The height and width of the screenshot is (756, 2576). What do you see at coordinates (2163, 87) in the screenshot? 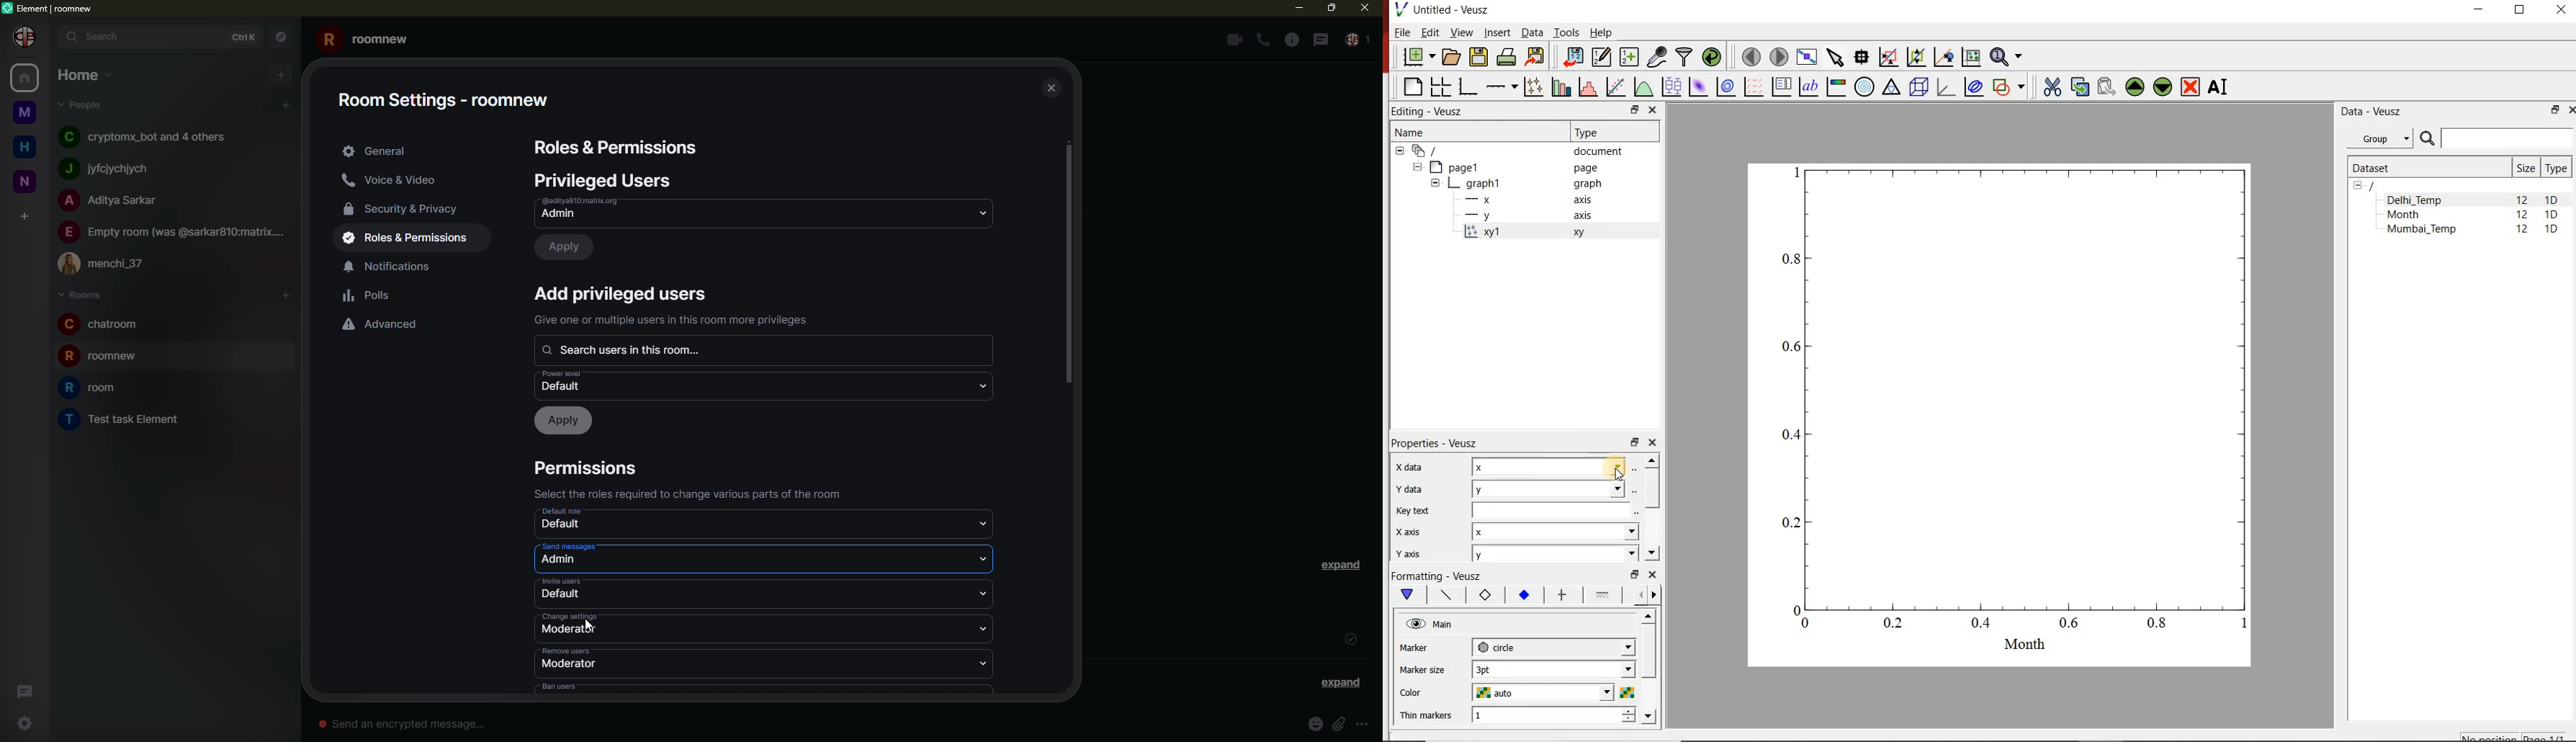
I see `move the selected widget down` at bounding box center [2163, 87].